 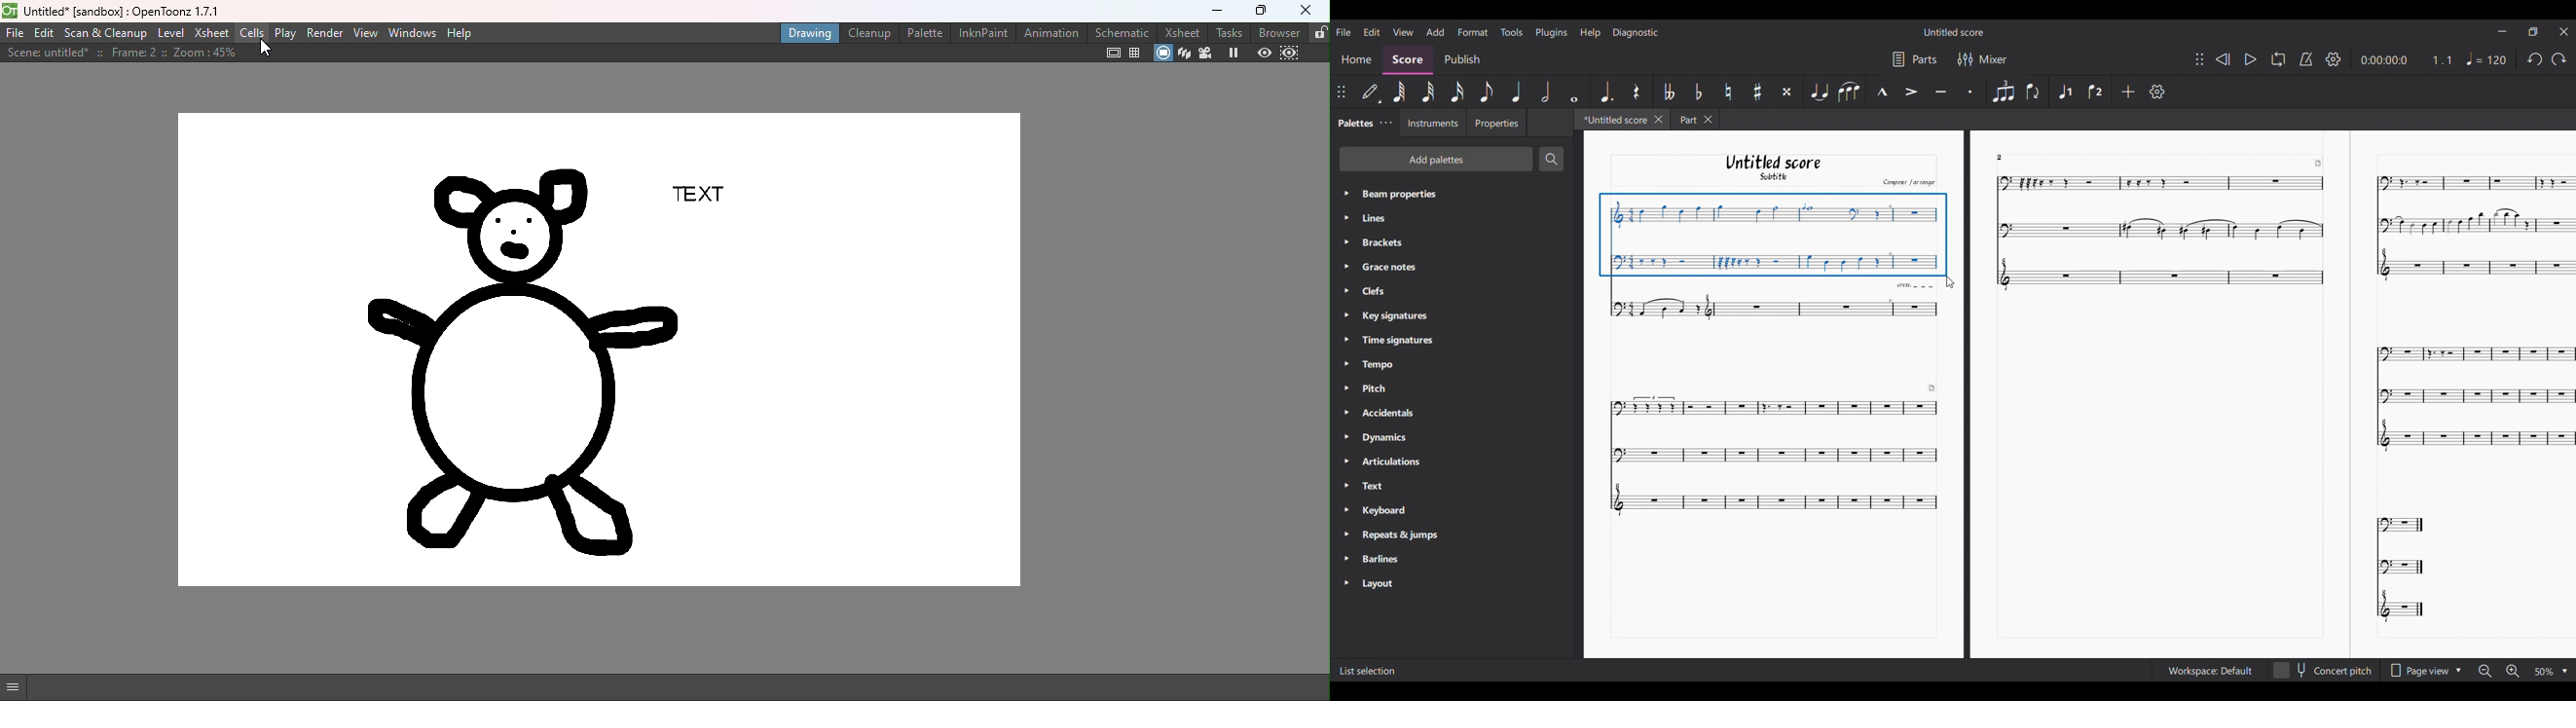 What do you see at coordinates (1345, 343) in the screenshot?
I see `` at bounding box center [1345, 343].